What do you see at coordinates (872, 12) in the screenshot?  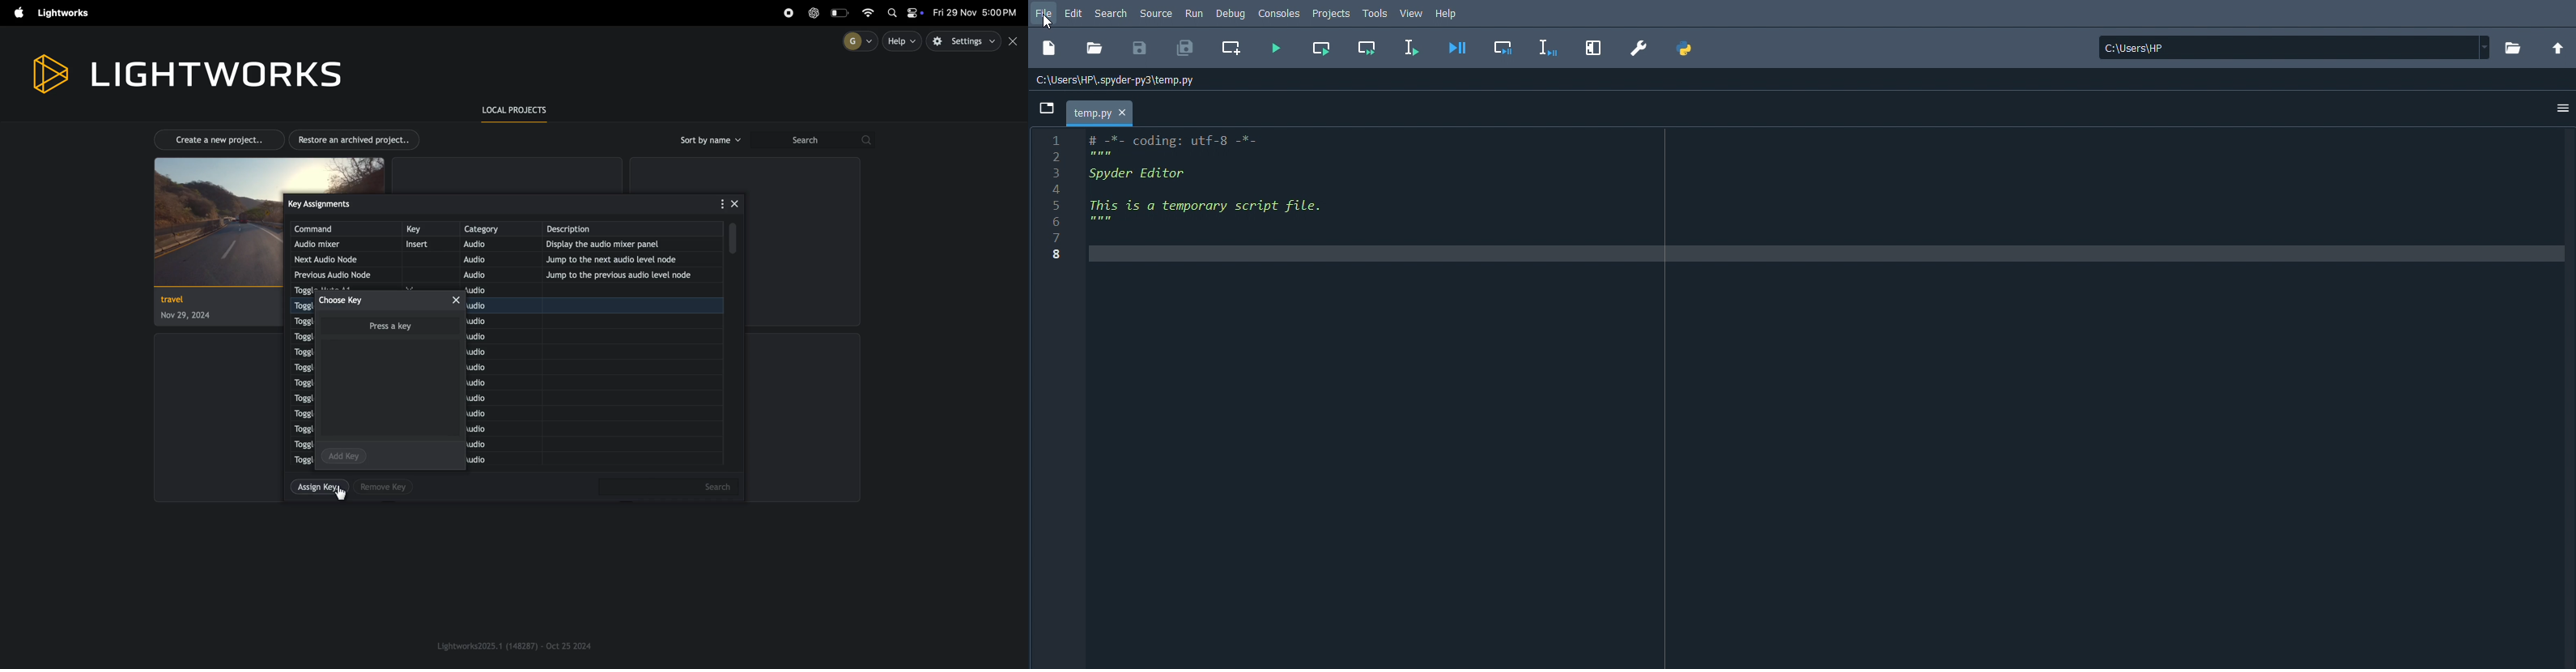 I see `wifi` at bounding box center [872, 12].